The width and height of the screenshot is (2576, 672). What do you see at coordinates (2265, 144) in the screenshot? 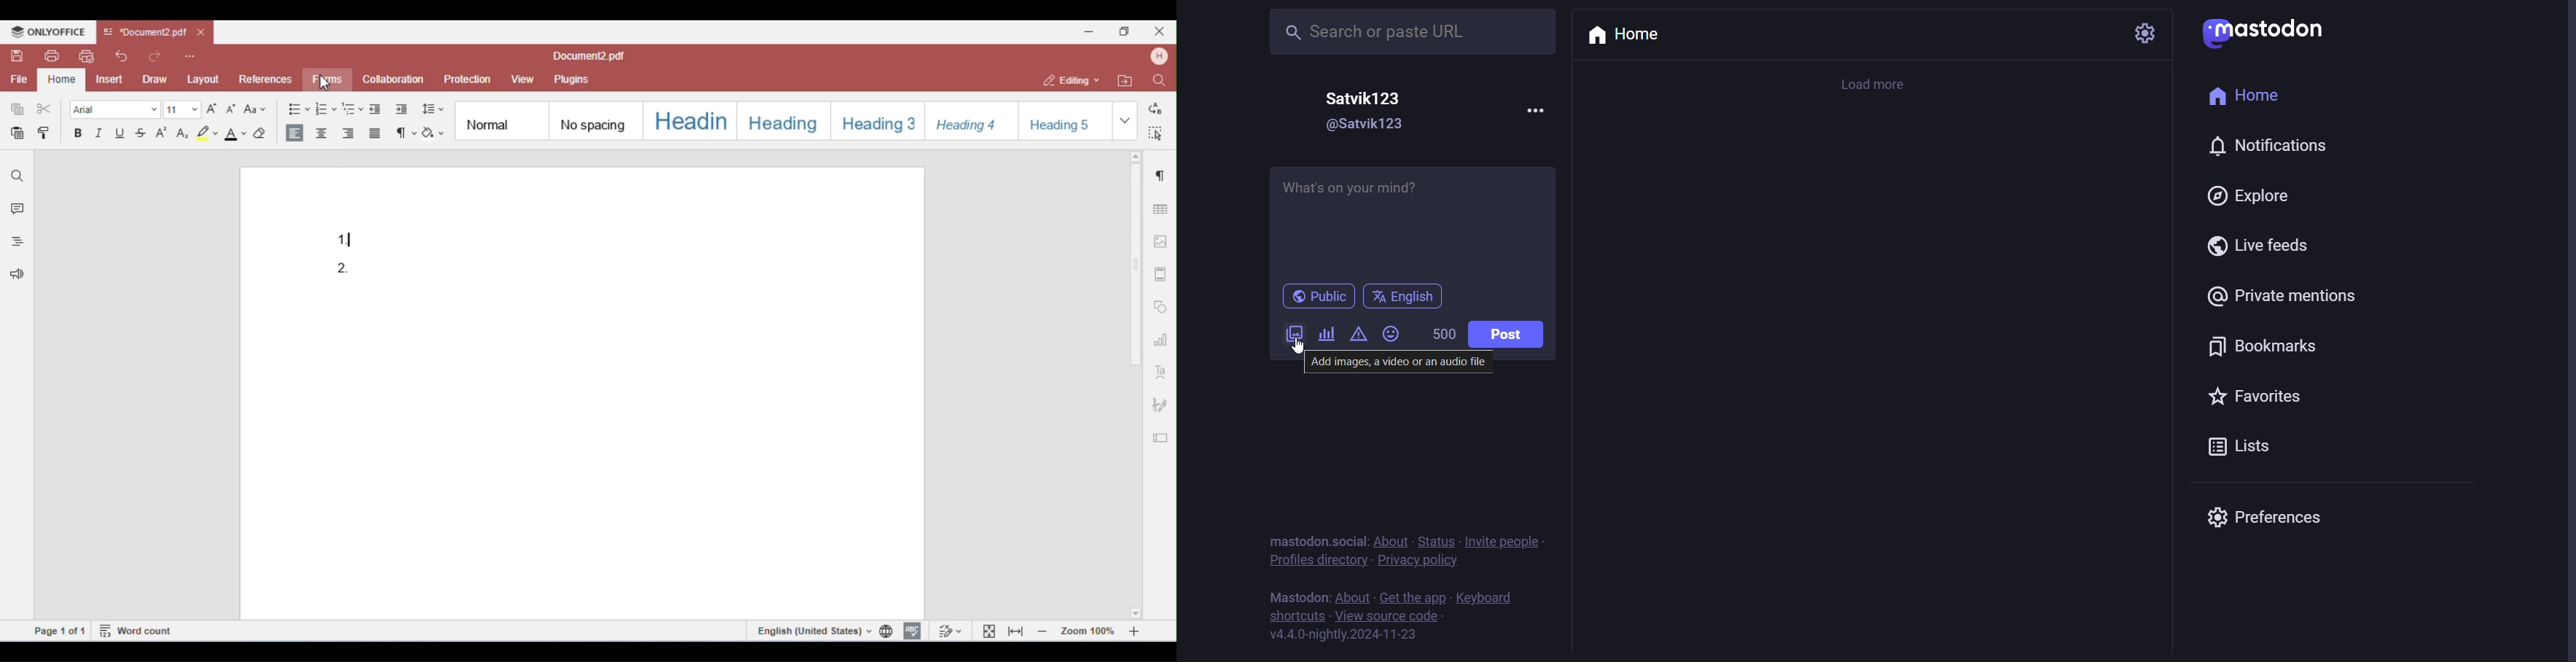
I see `notification` at bounding box center [2265, 144].